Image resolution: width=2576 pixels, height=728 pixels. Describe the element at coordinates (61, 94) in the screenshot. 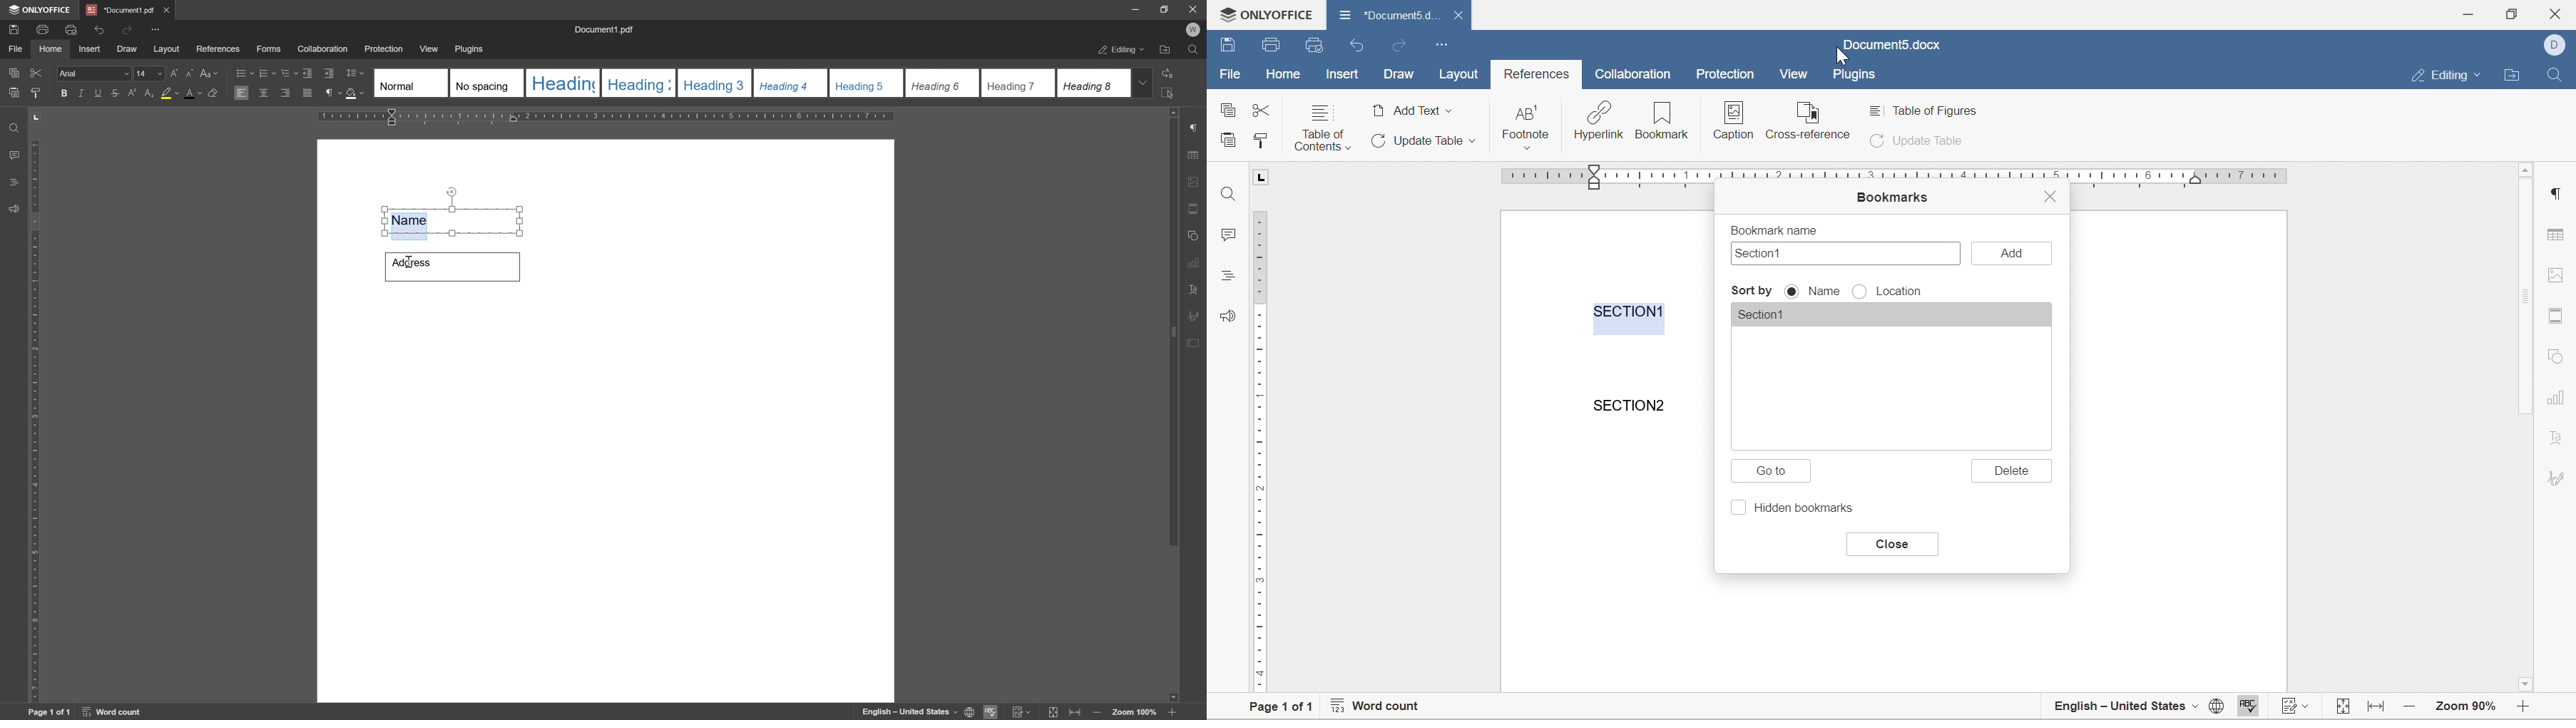

I see `bold` at that location.